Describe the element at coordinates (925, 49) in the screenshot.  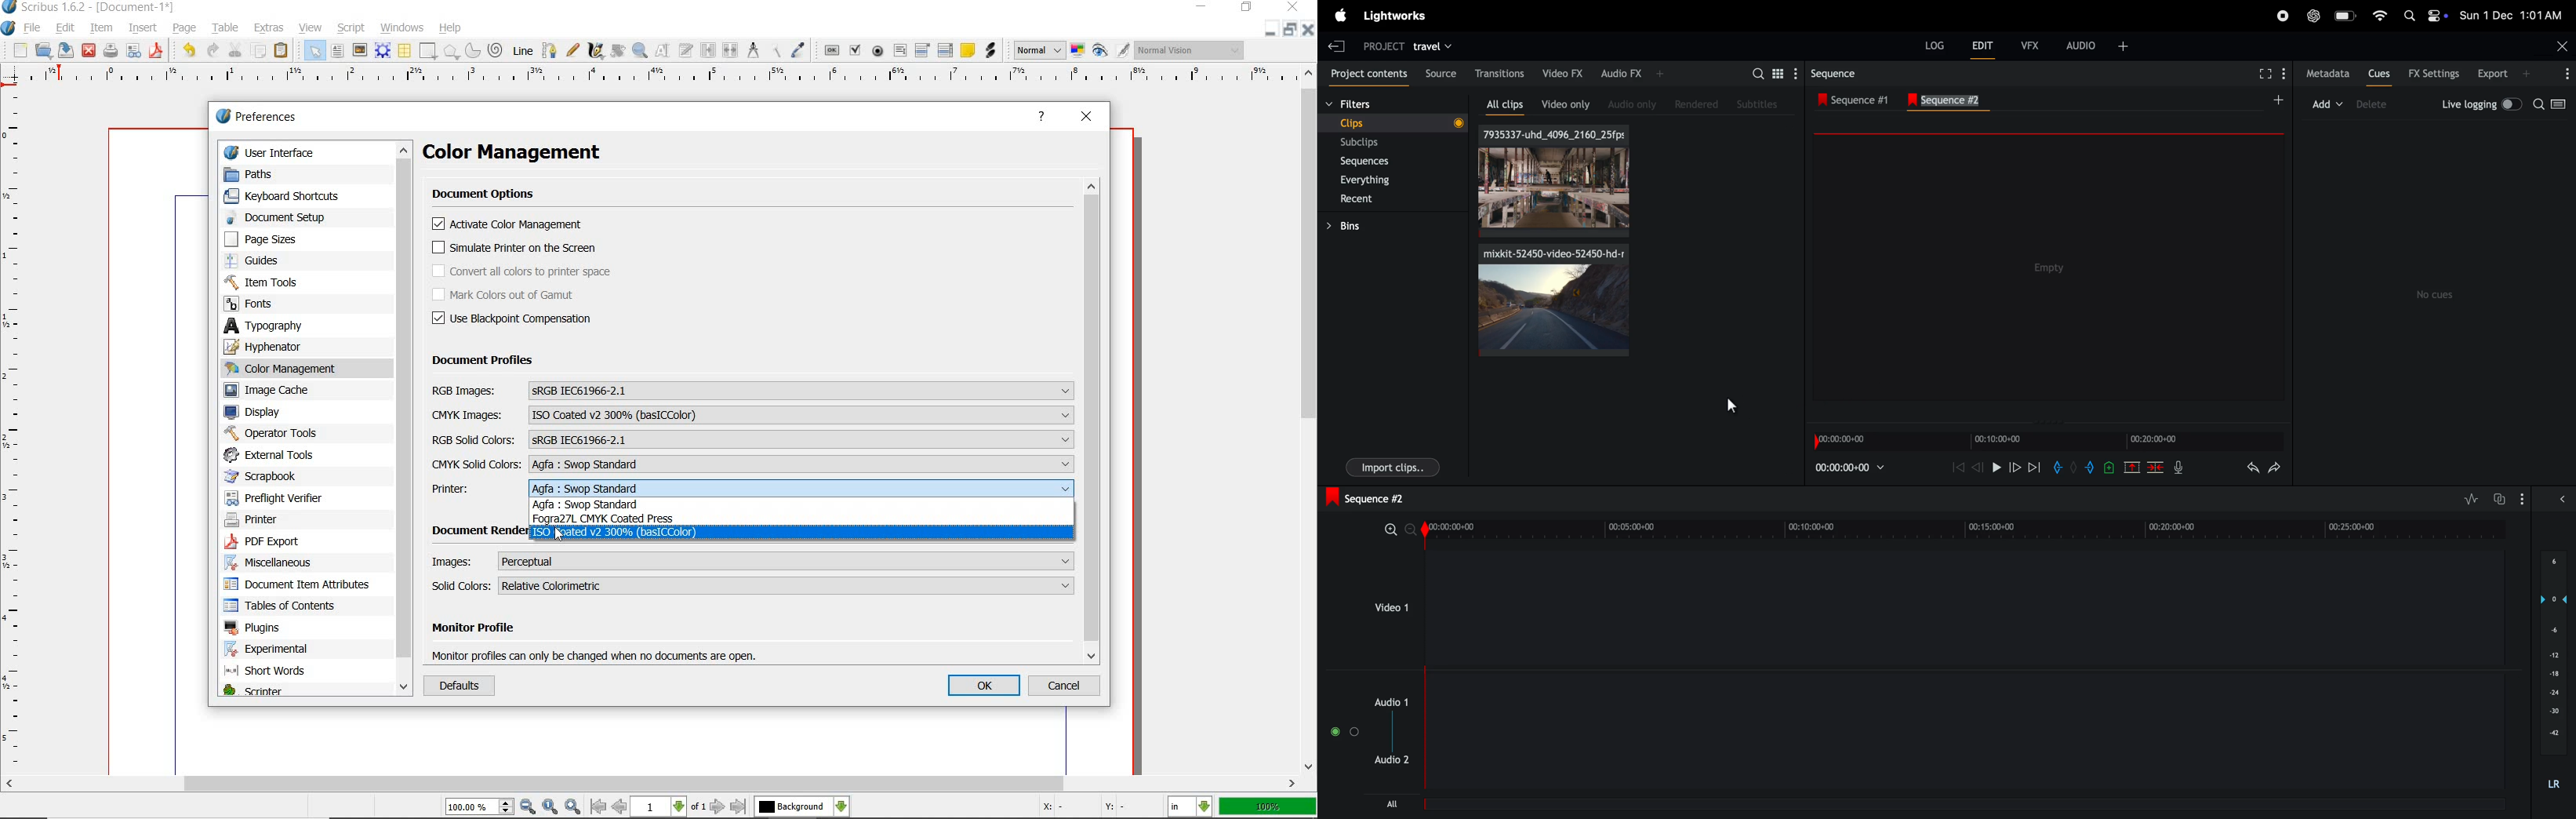
I see `pdf combo box` at that location.